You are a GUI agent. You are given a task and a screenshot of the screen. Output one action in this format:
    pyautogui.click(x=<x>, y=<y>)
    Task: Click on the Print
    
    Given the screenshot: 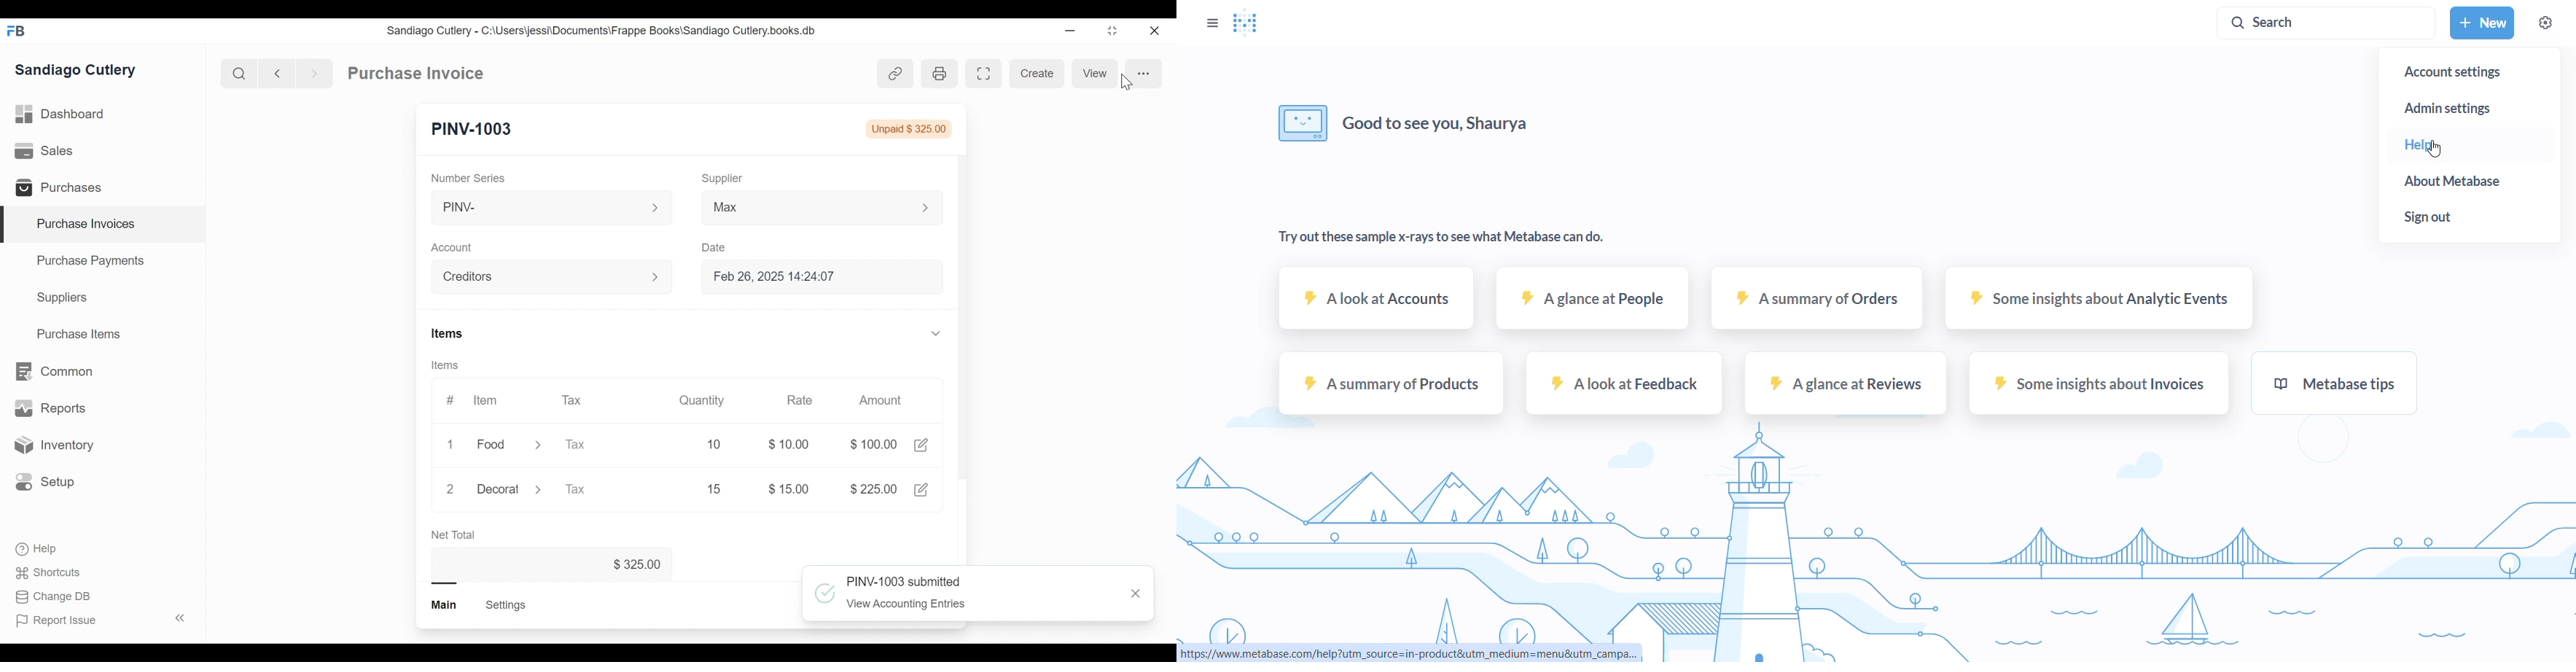 What is the action you would take?
    pyautogui.click(x=939, y=74)
    